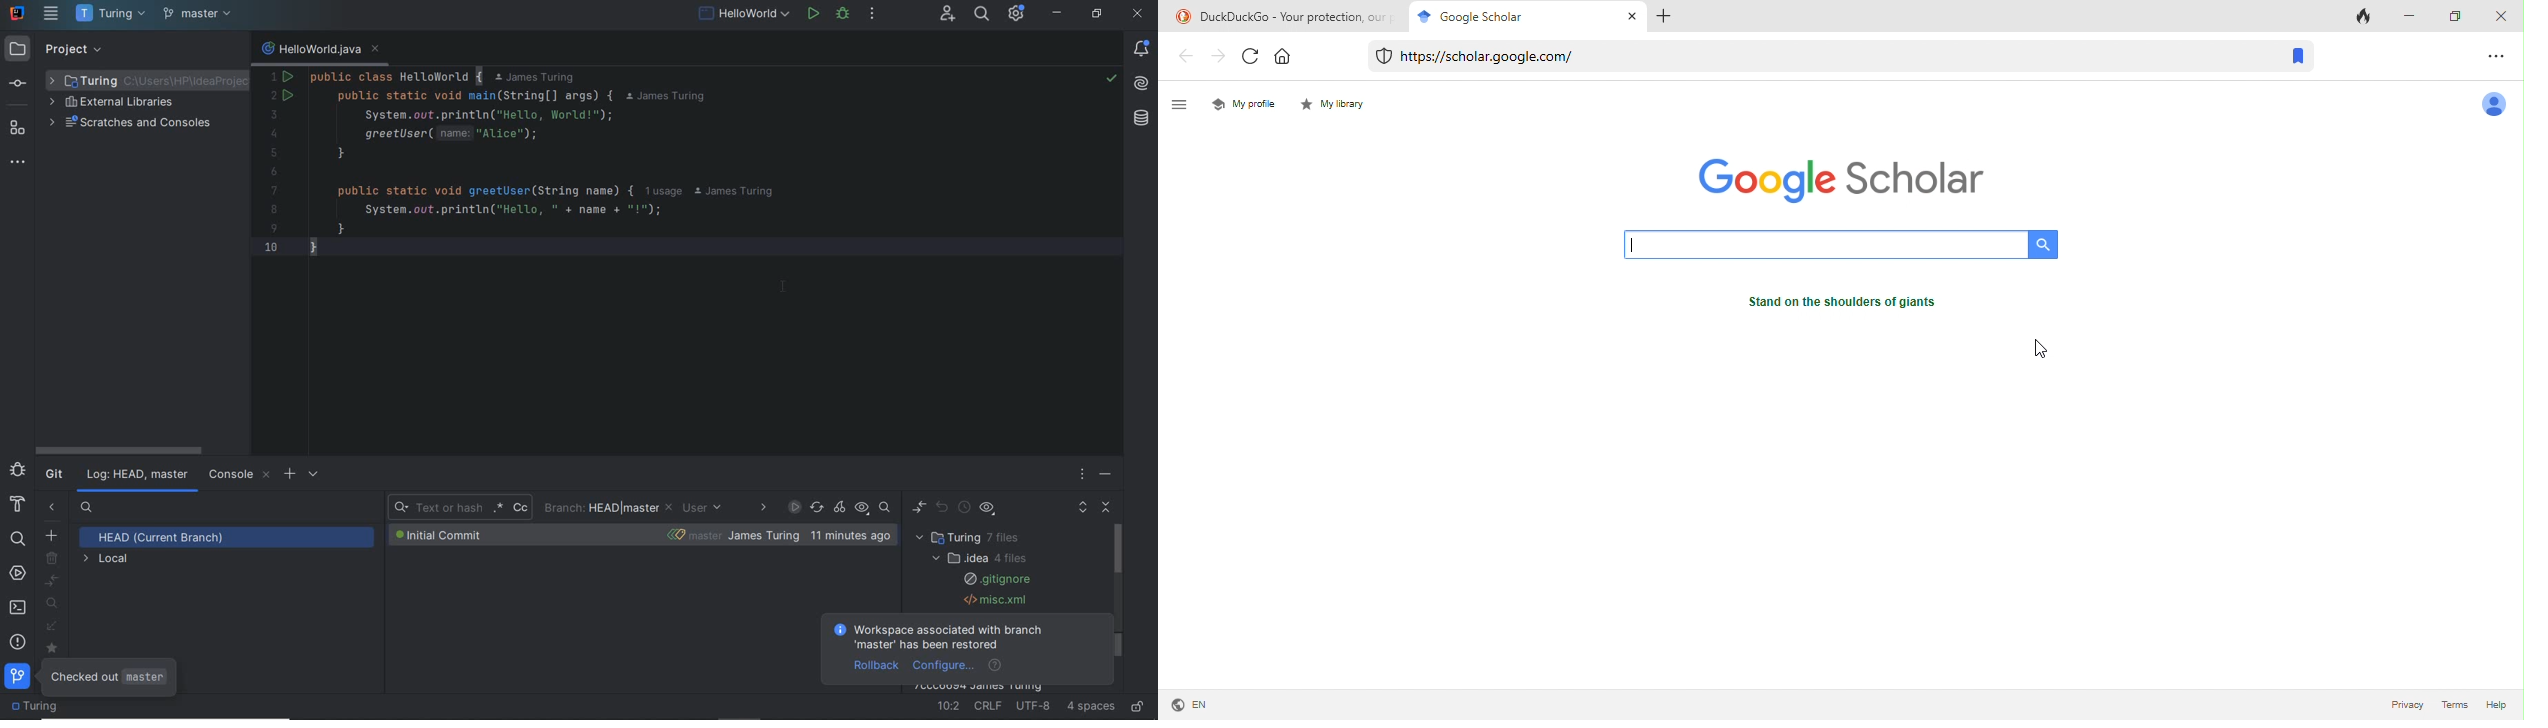 This screenshot has width=2548, height=728. Describe the element at coordinates (54, 50) in the screenshot. I see `project` at that location.